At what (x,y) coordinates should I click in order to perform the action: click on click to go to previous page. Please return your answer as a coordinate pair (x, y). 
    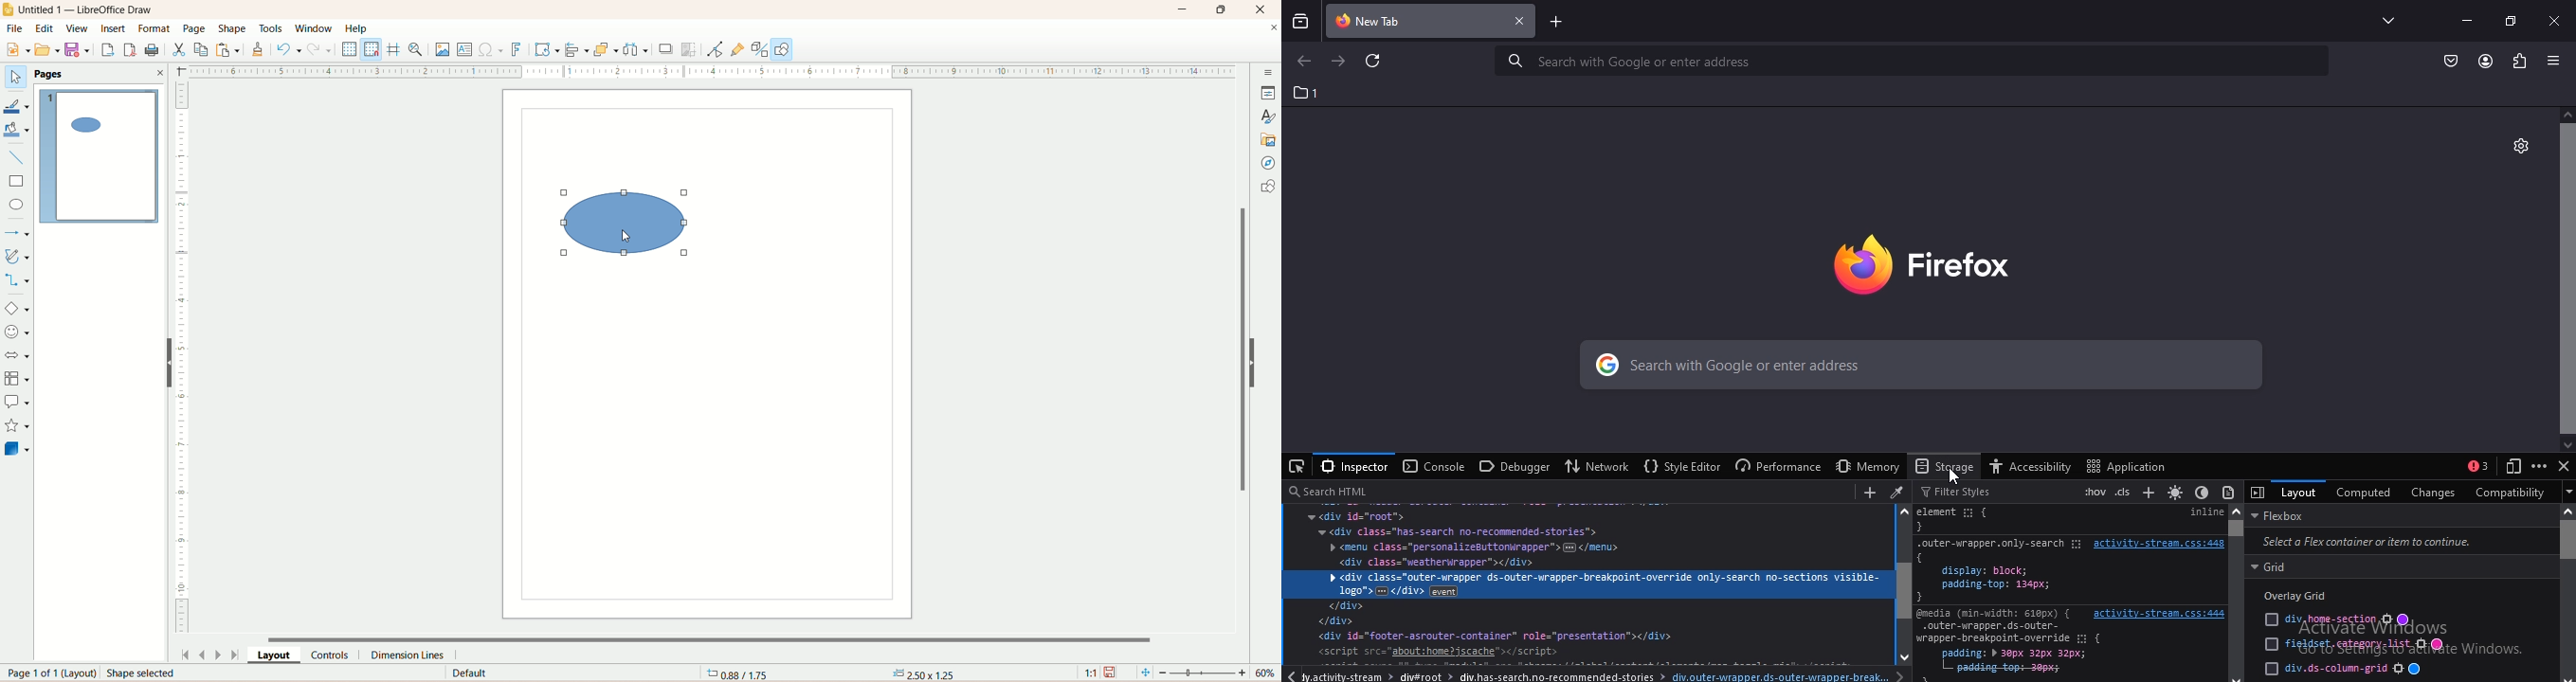
    Looking at the image, I should click on (1303, 62).